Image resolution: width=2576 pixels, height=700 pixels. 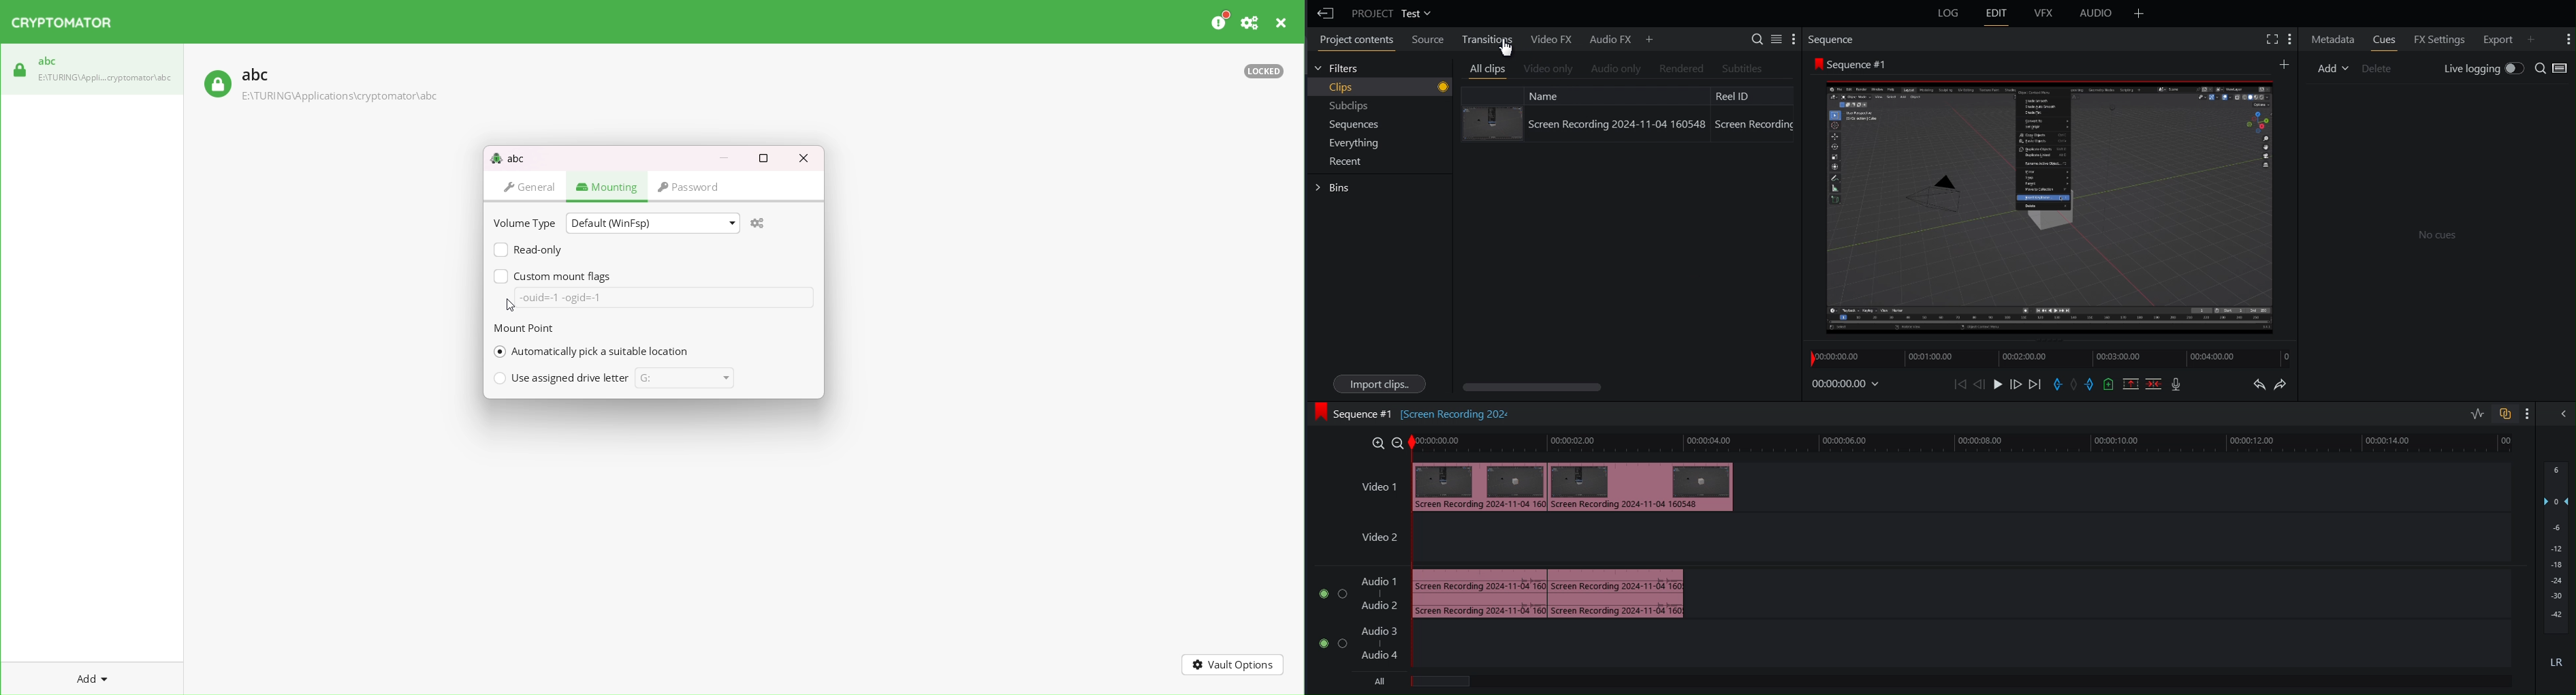 What do you see at coordinates (2154, 383) in the screenshot?
I see `Delete/Cut` at bounding box center [2154, 383].